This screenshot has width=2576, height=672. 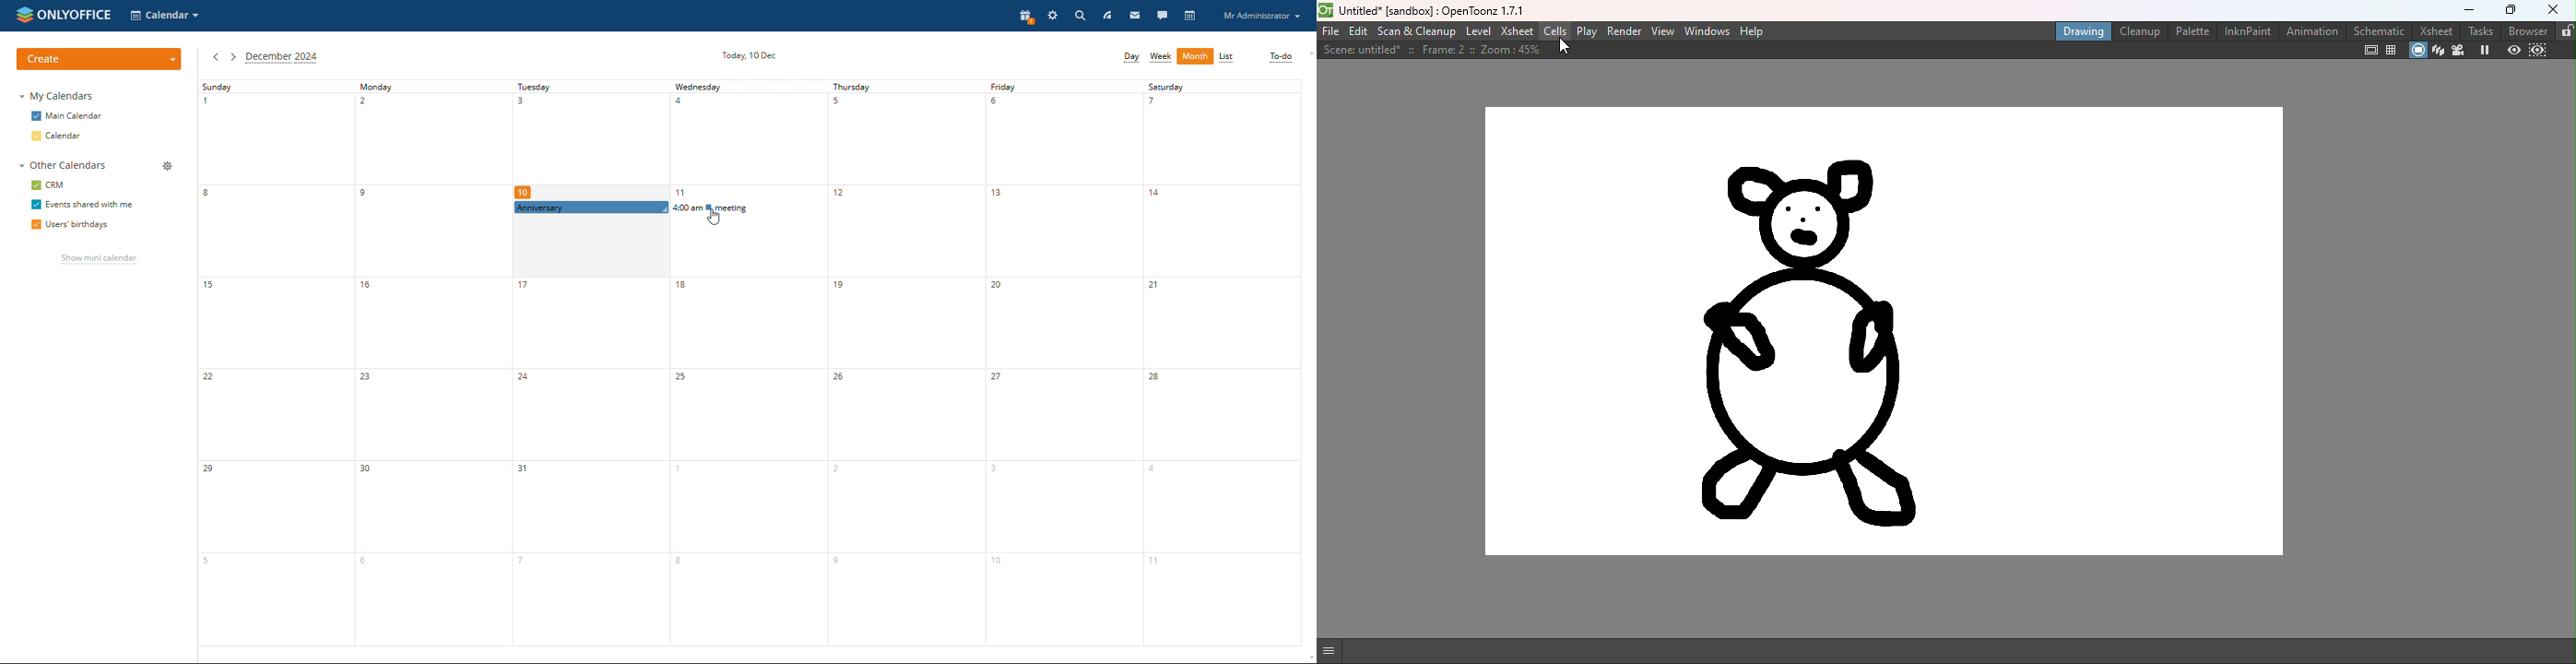 What do you see at coordinates (1222, 362) in the screenshot?
I see `saturday` at bounding box center [1222, 362].